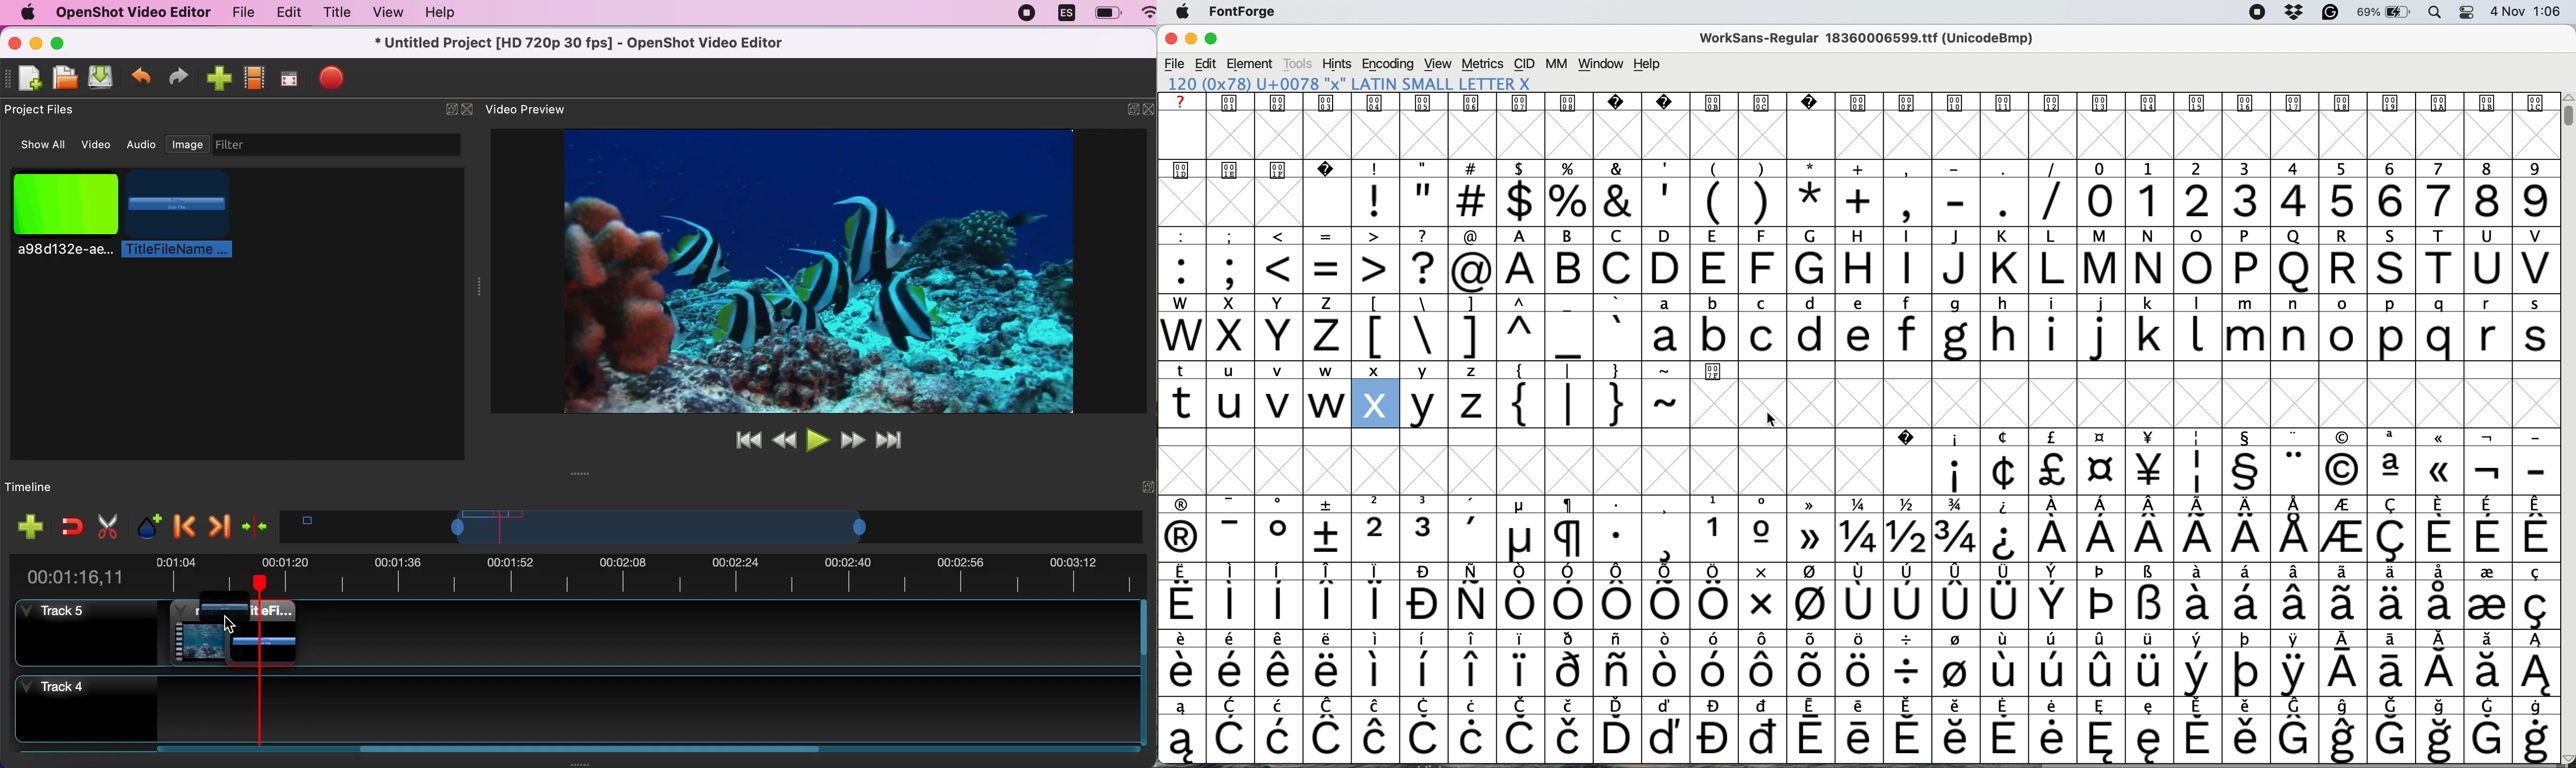 Image resolution: width=2576 pixels, height=784 pixels. Describe the element at coordinates (2253, 13) in the screenshot. I see `screen recorder` at that location.